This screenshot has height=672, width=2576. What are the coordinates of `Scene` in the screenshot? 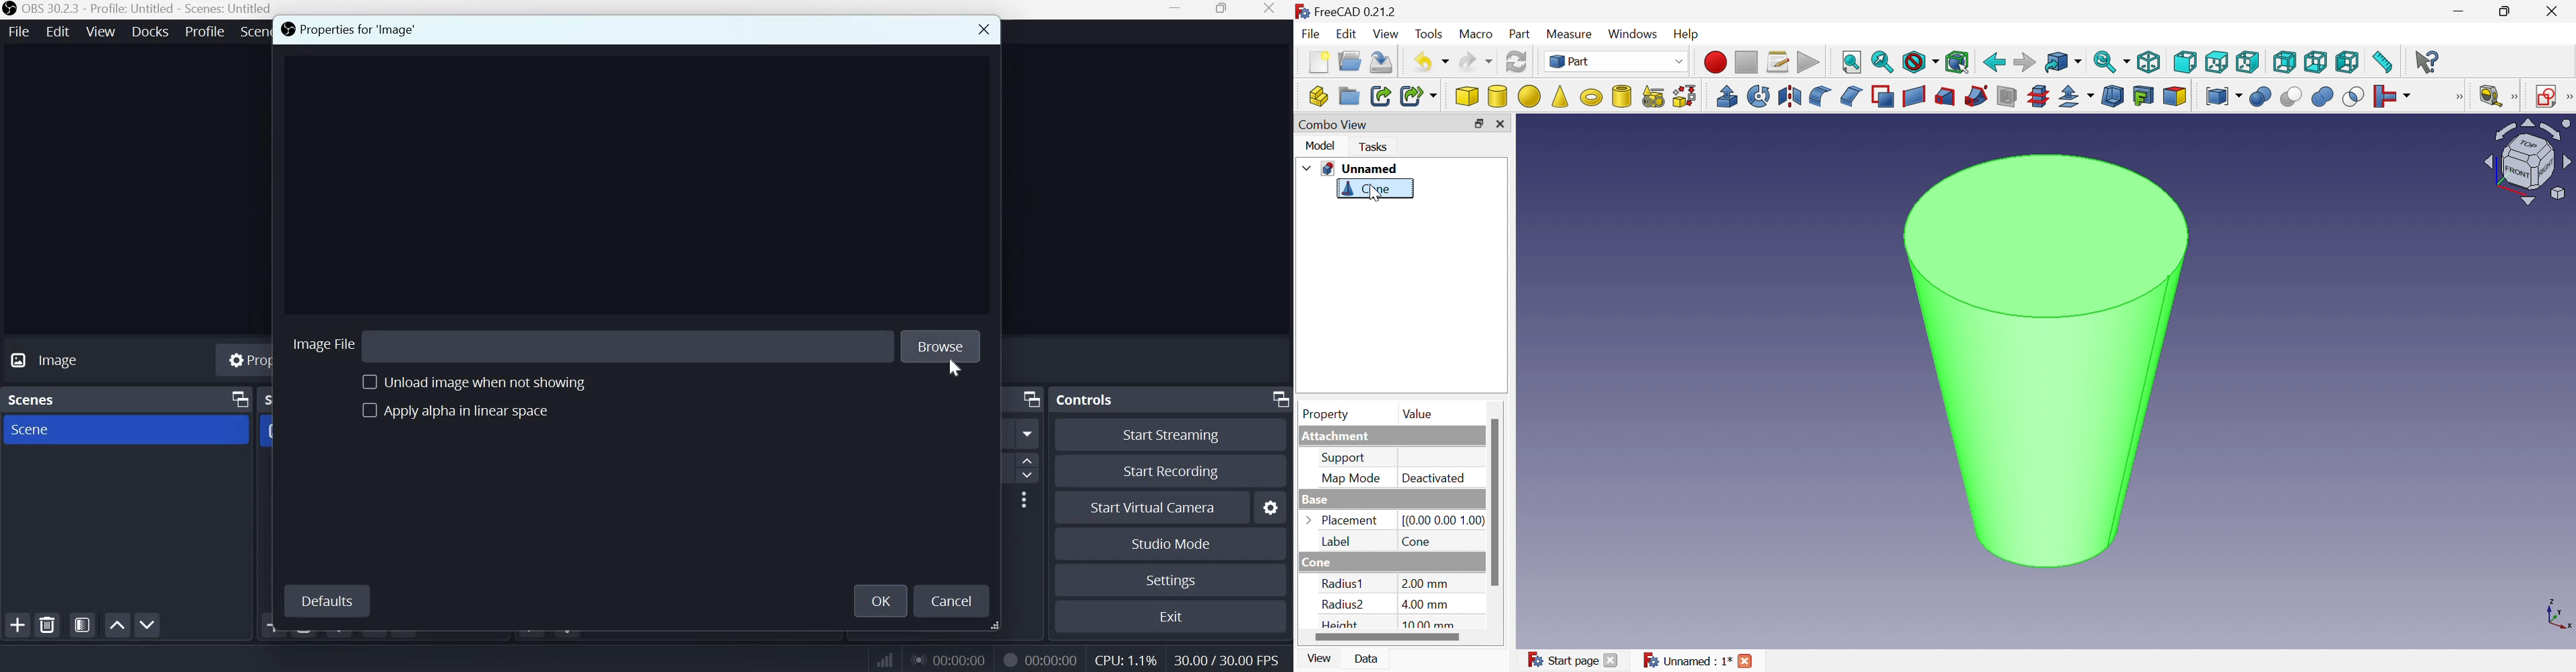 It's located at (40, 431).